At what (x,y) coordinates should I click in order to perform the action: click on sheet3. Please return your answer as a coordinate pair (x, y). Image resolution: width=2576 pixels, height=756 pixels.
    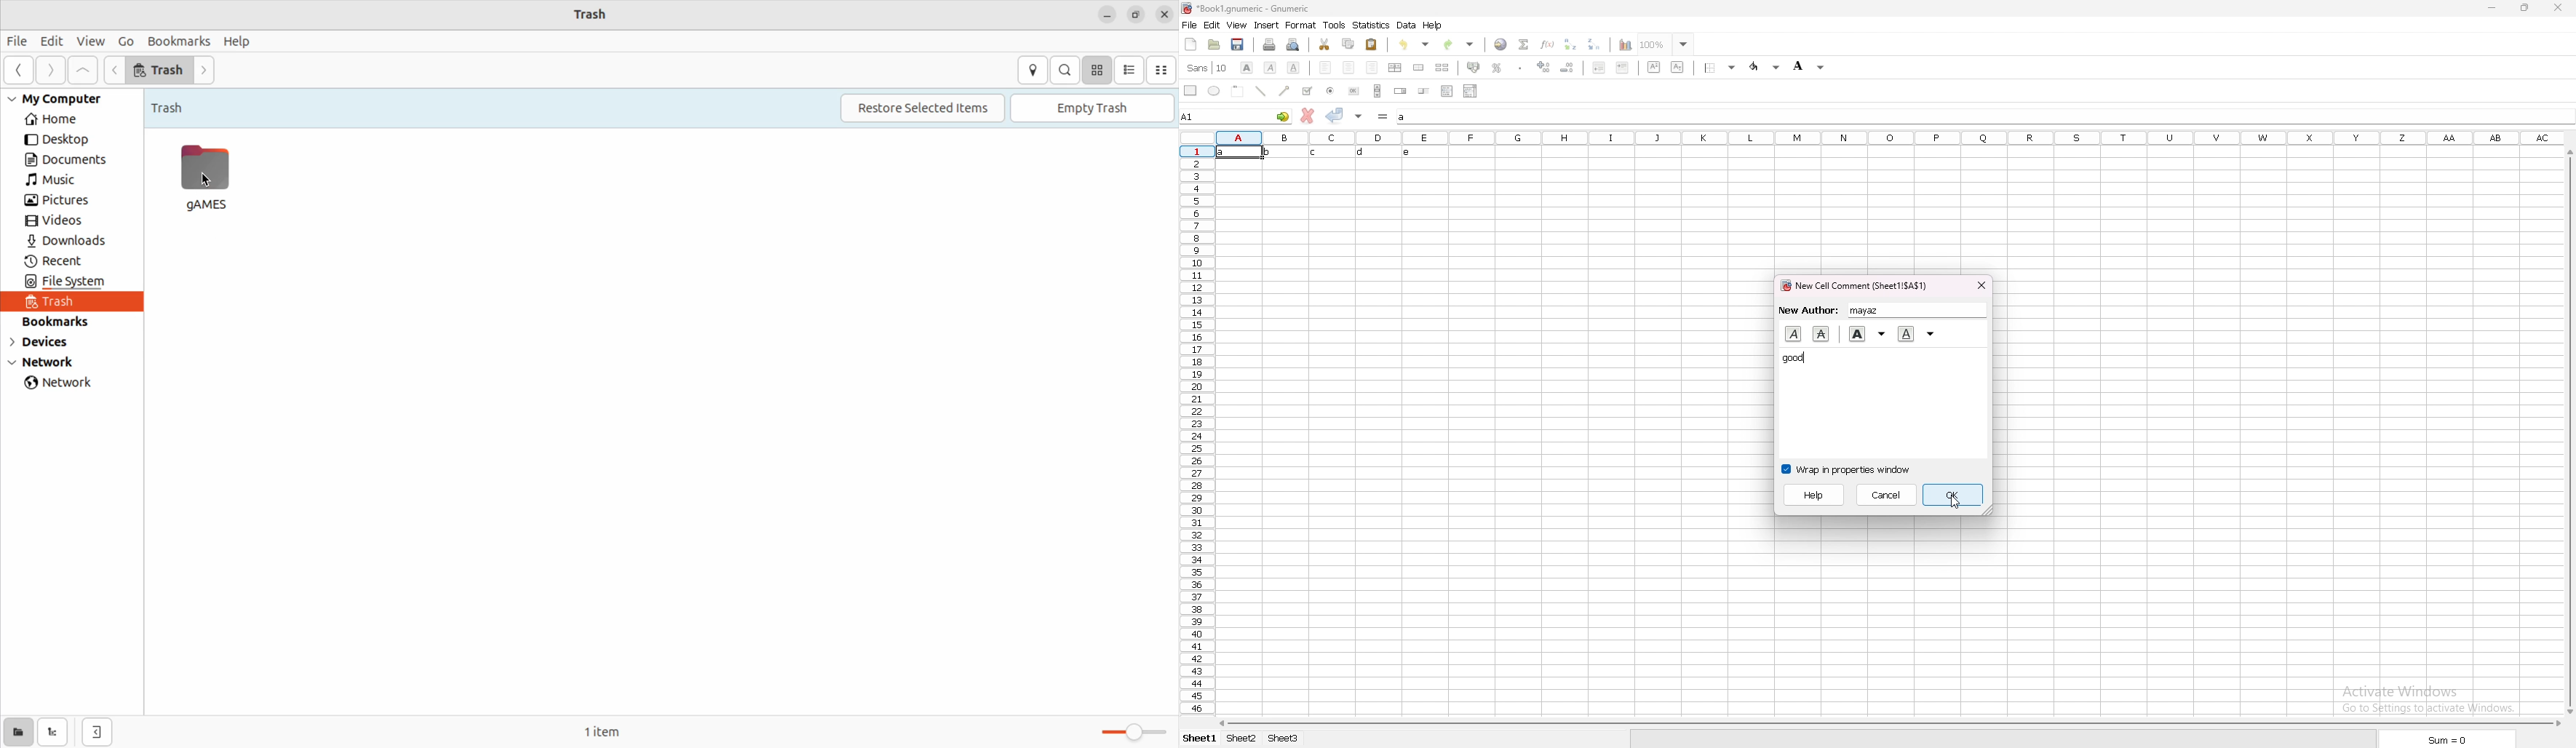
    Looking at the image, I should click on (1288, 741).